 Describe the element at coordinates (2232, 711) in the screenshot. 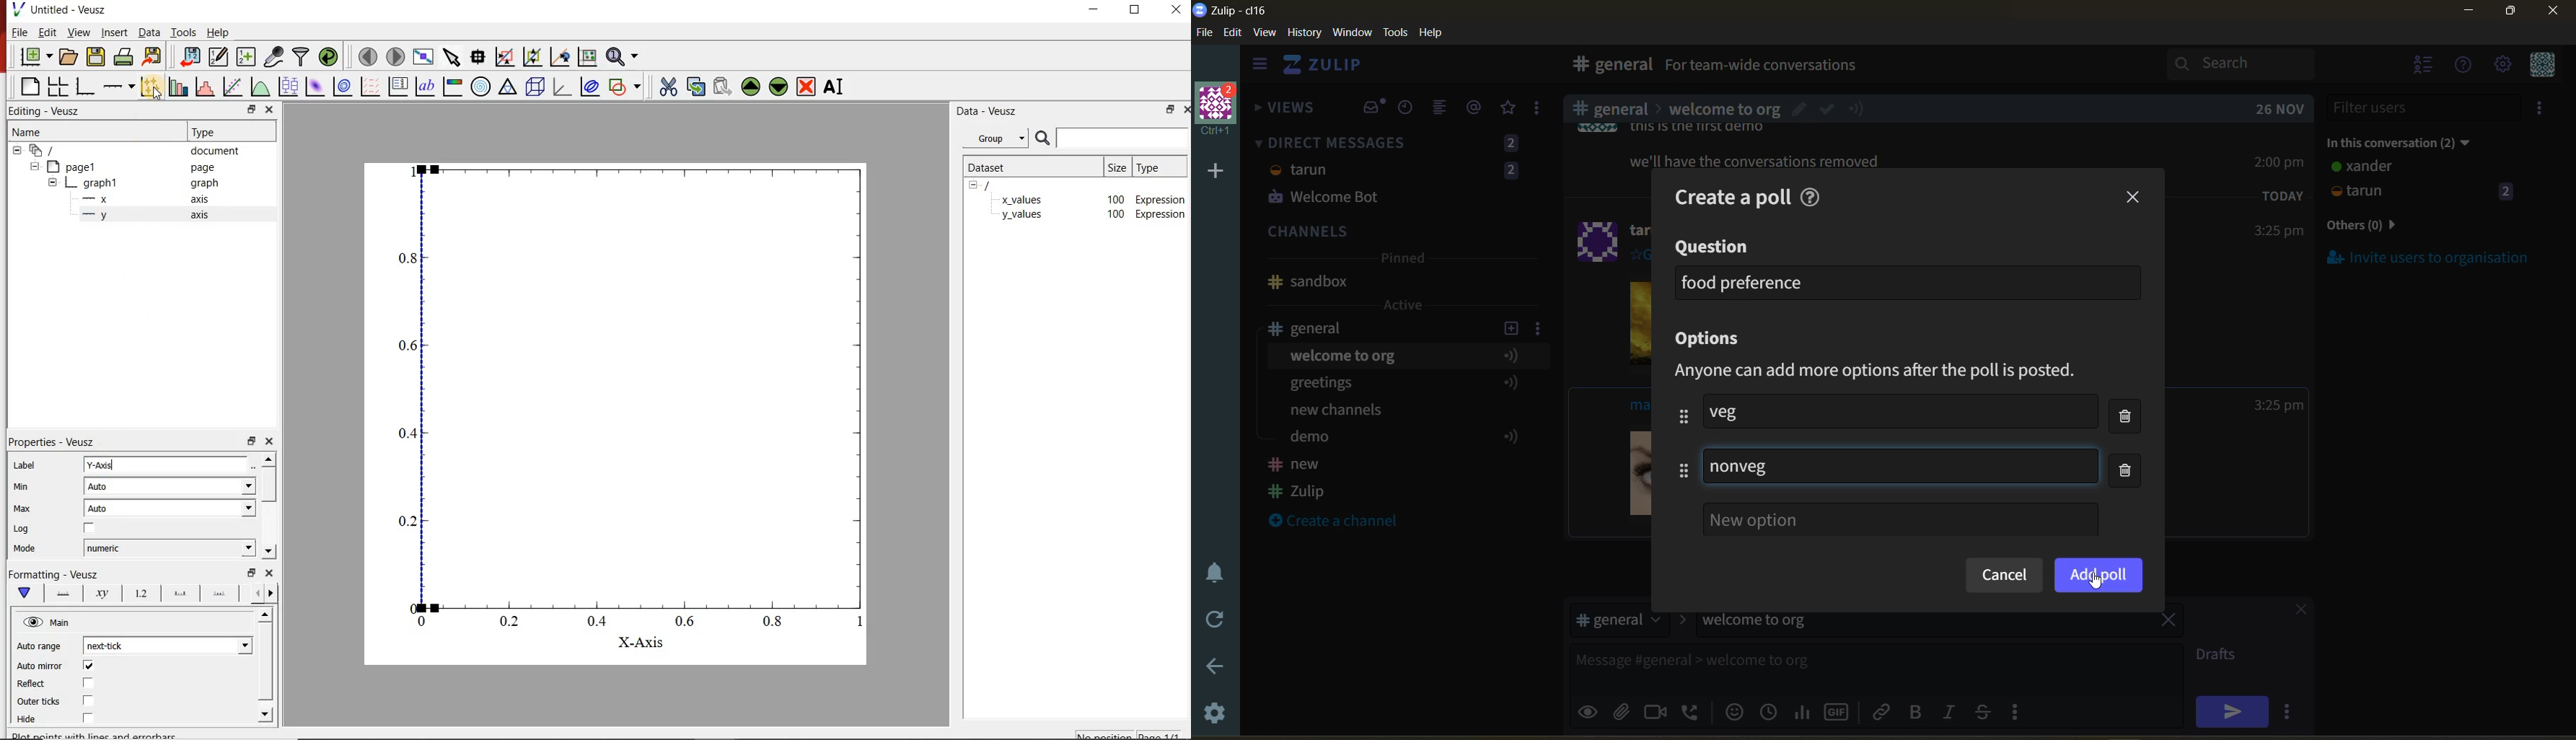

I see `send` at that location.